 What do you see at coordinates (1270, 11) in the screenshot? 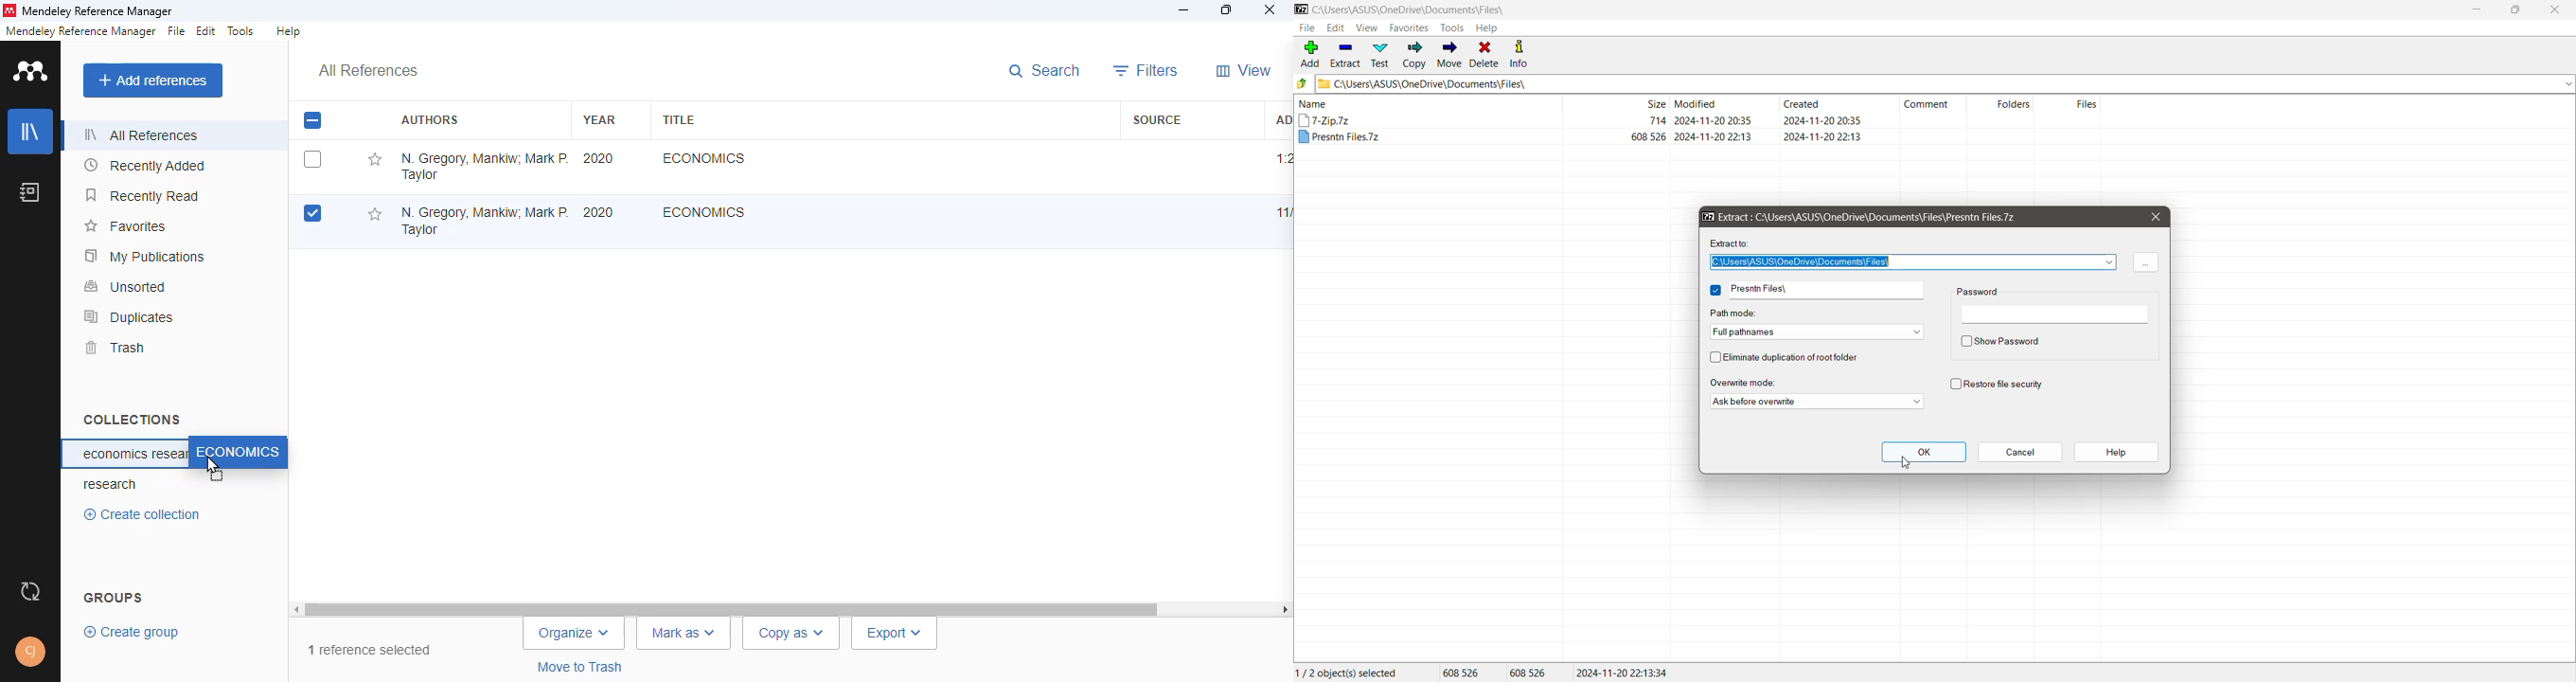
I see `close` at bounding box center [1270, 11].